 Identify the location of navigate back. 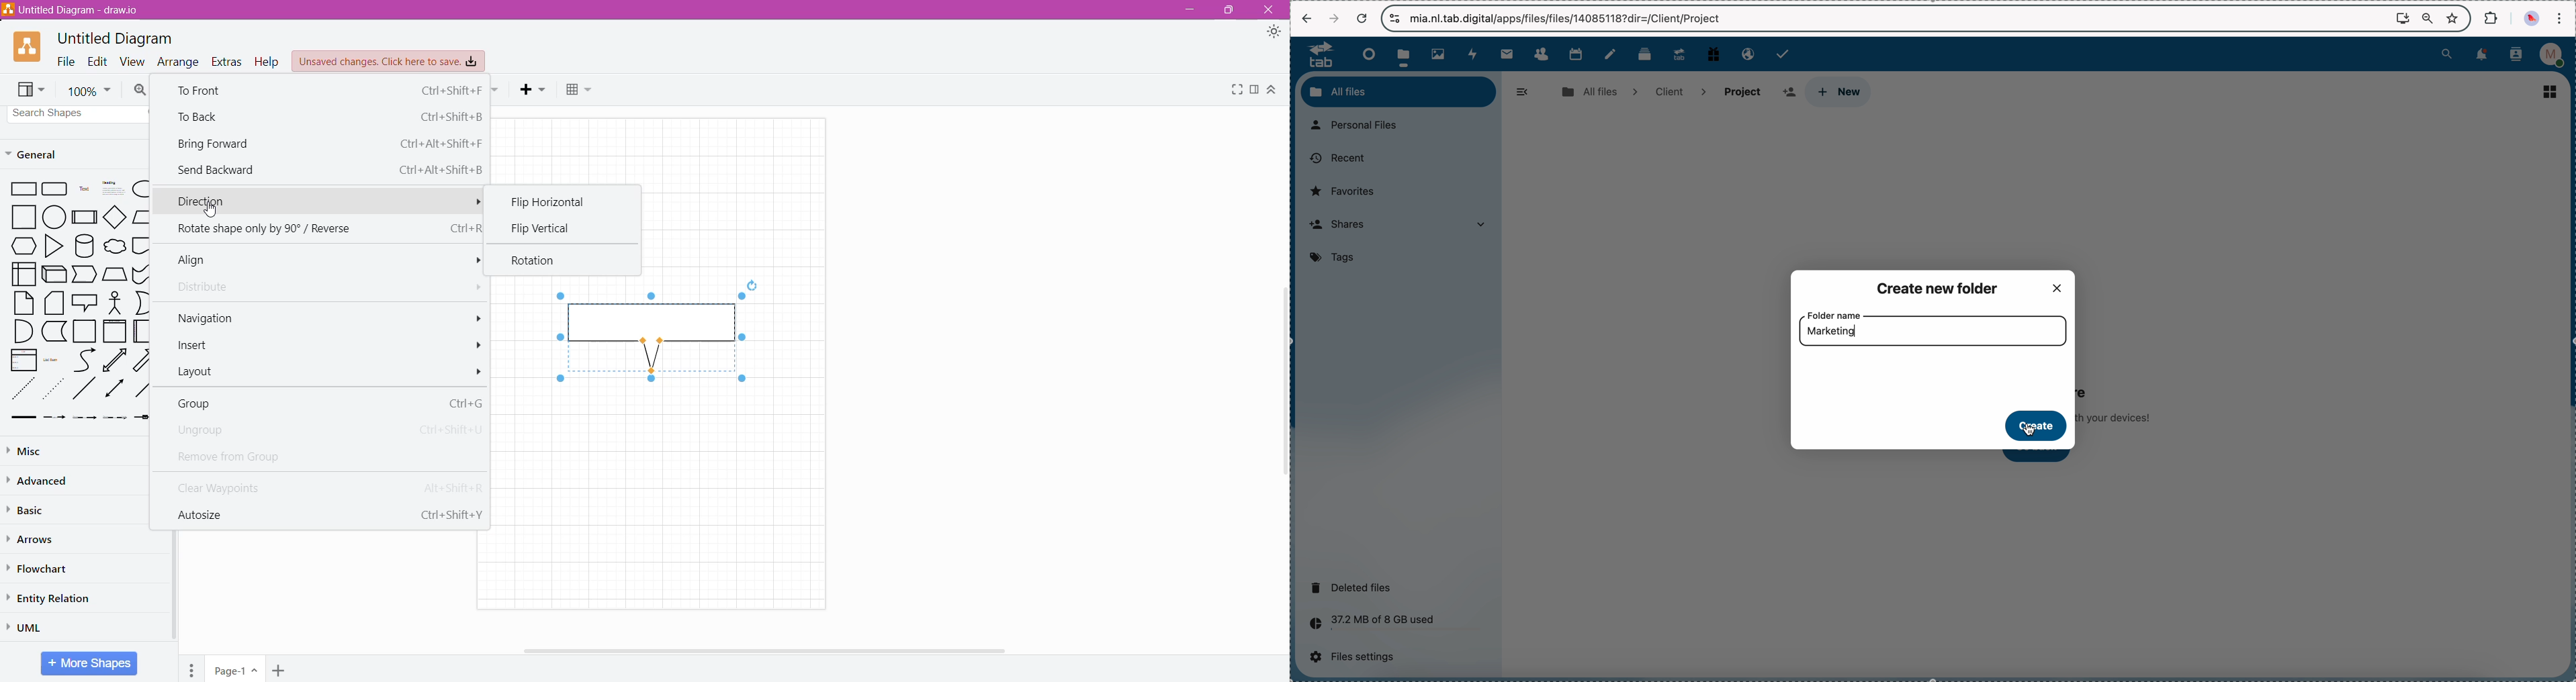
(1307, 20).